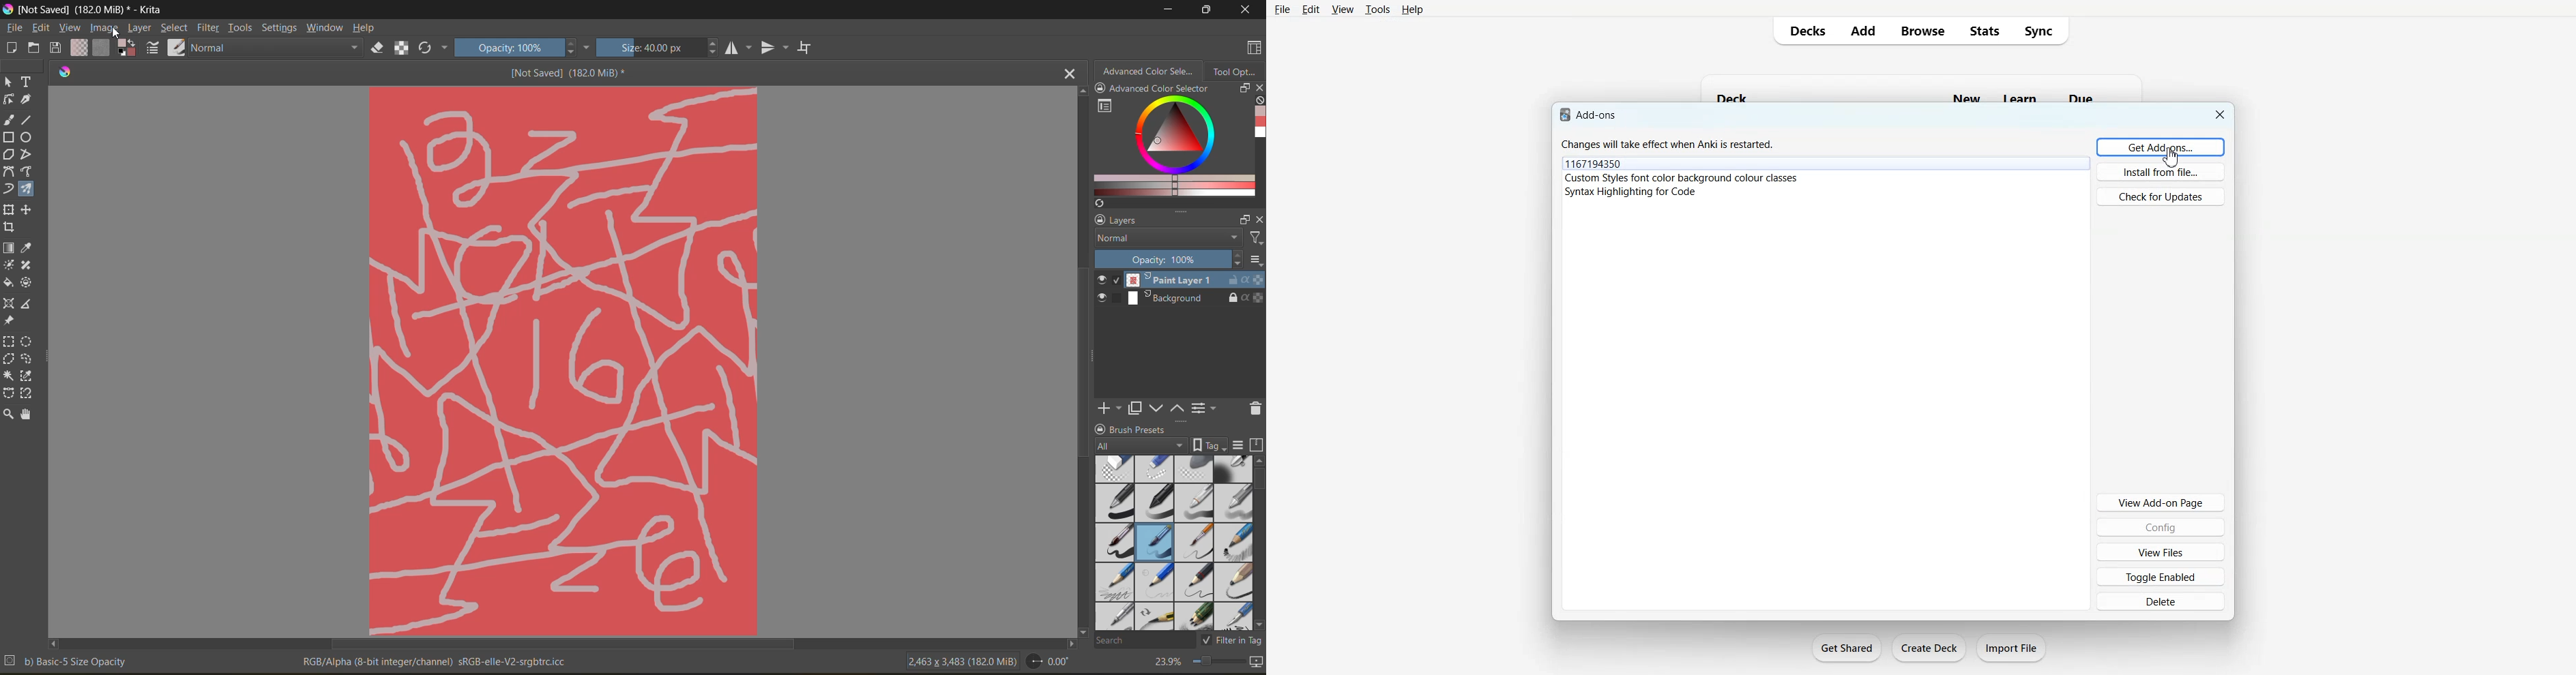 The width and height of the screenshot is (2576, 700). Describe the element at coordinates (2161, 527) in the screenshot. I see `Config` at that location.